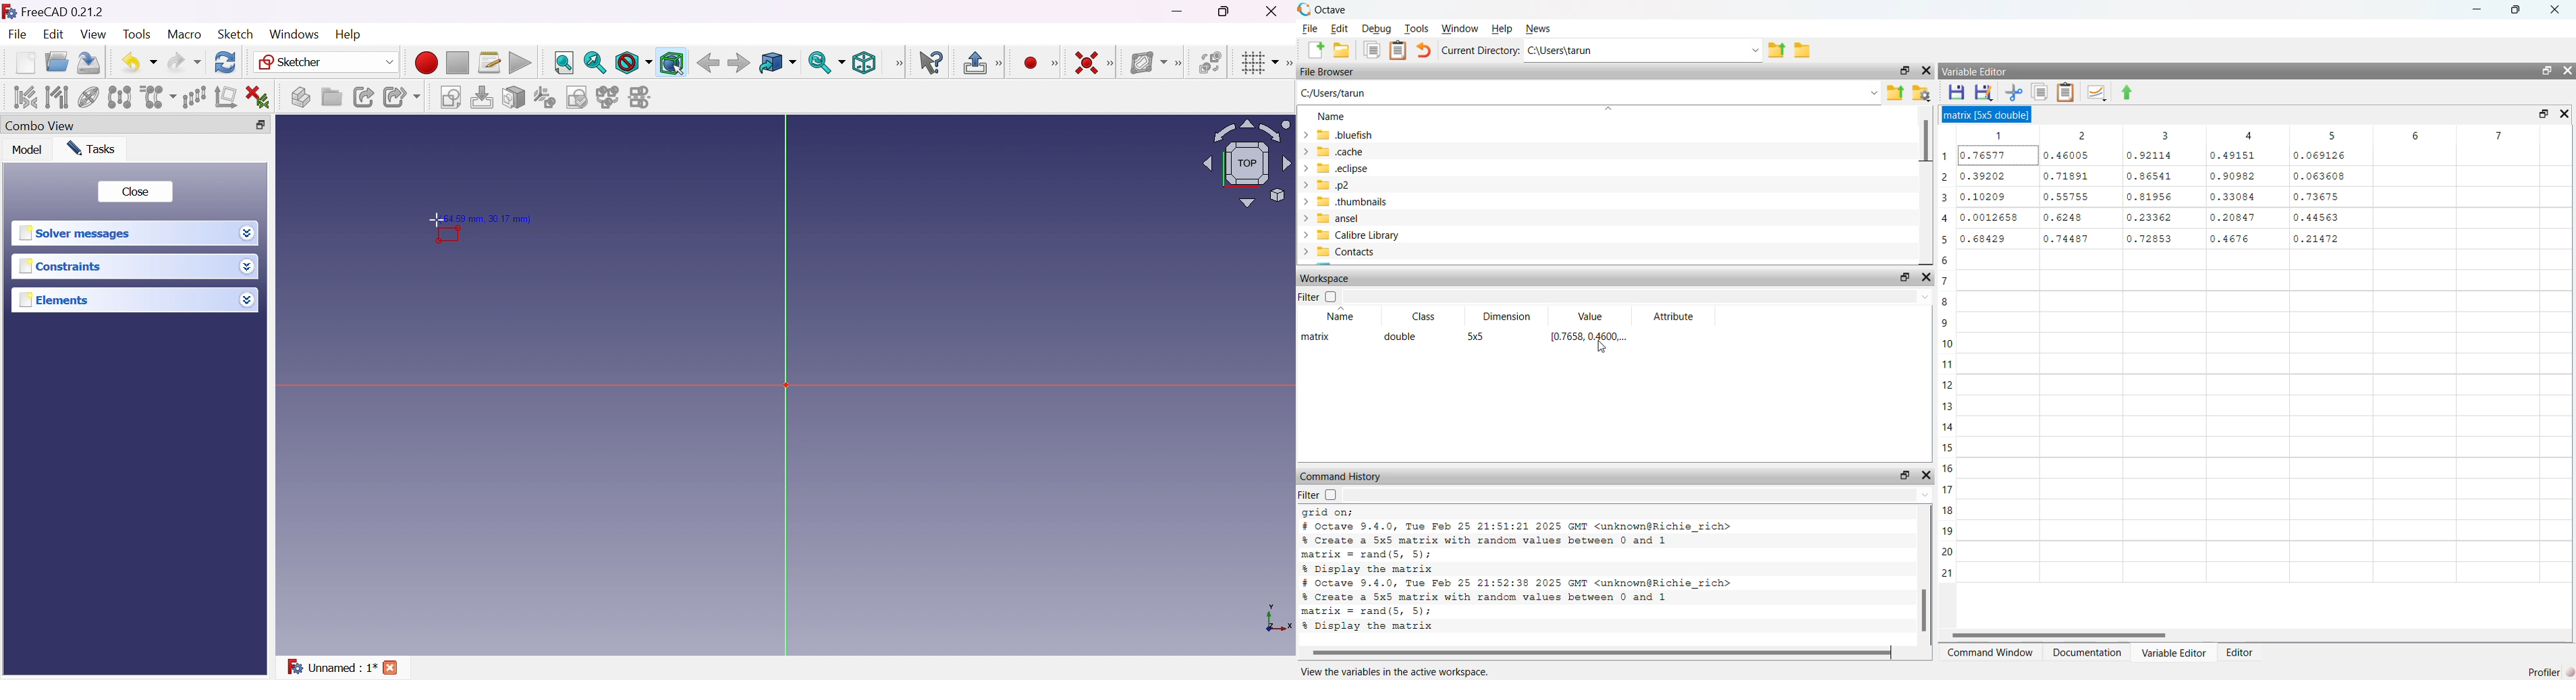 Image resolution: width=2576 pixels, height=700 pixels. I want to click on Profiler, so click(2542, 671).